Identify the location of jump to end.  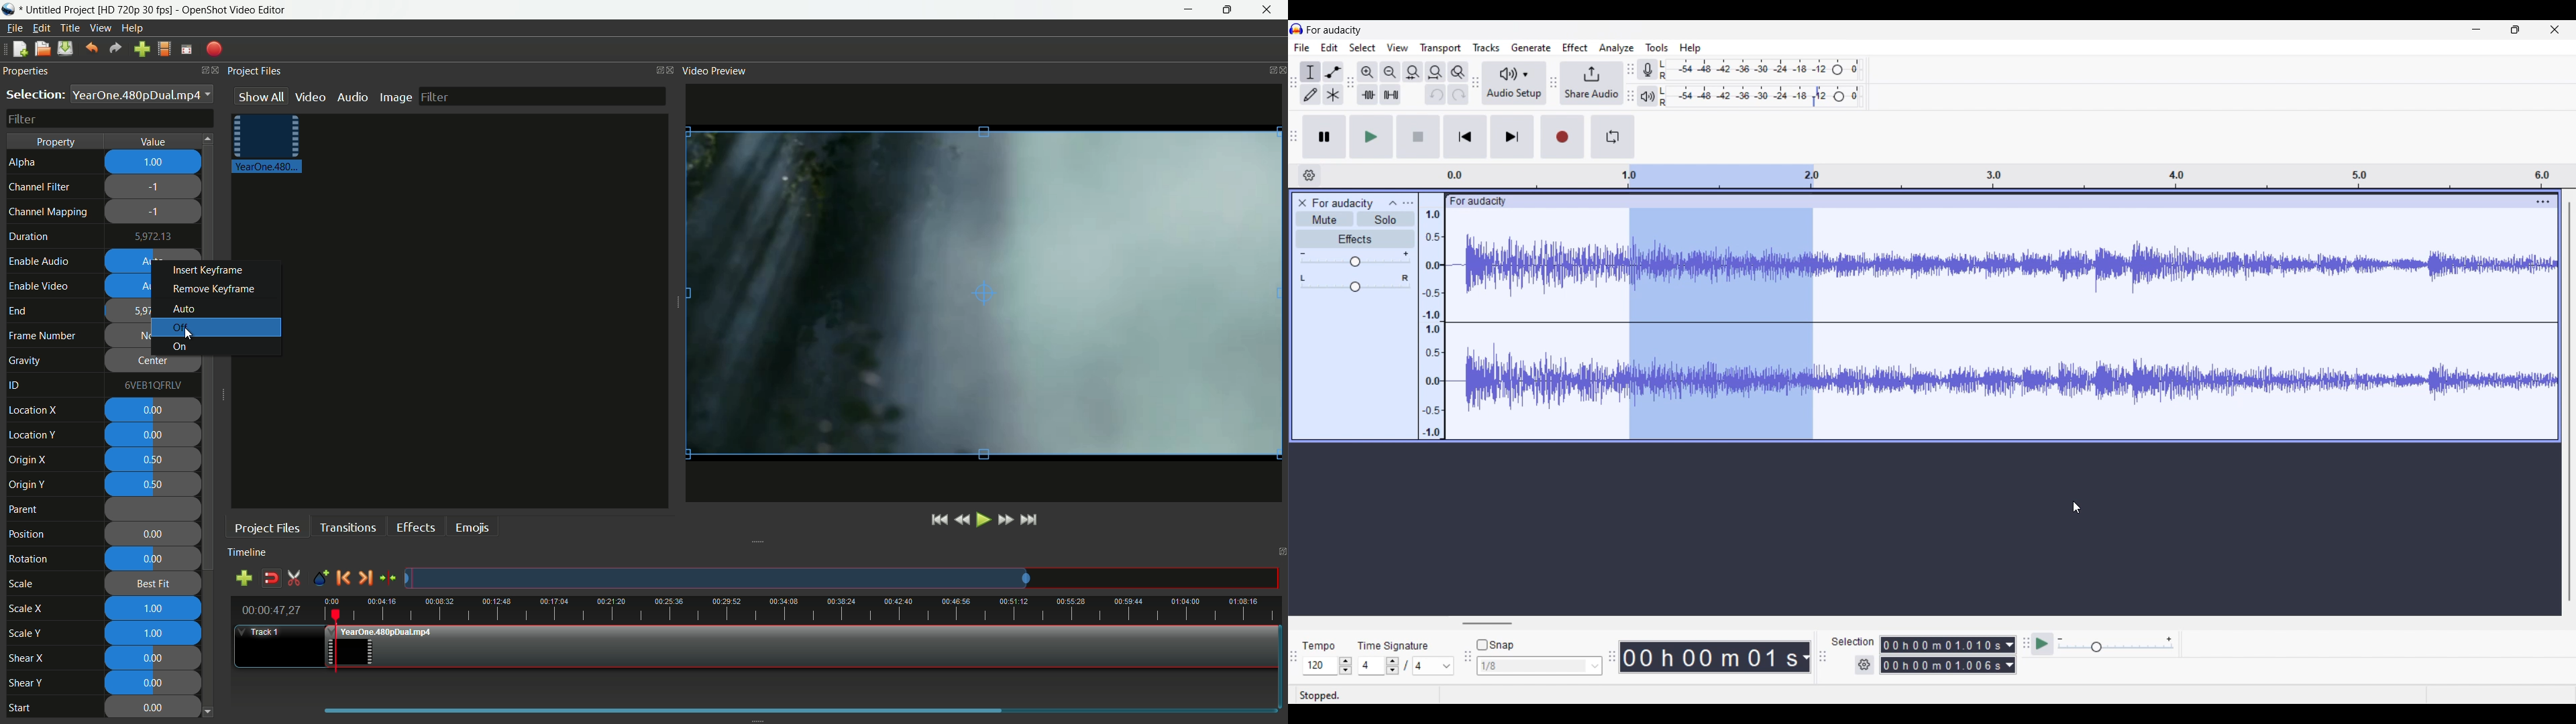
(1029, 520).